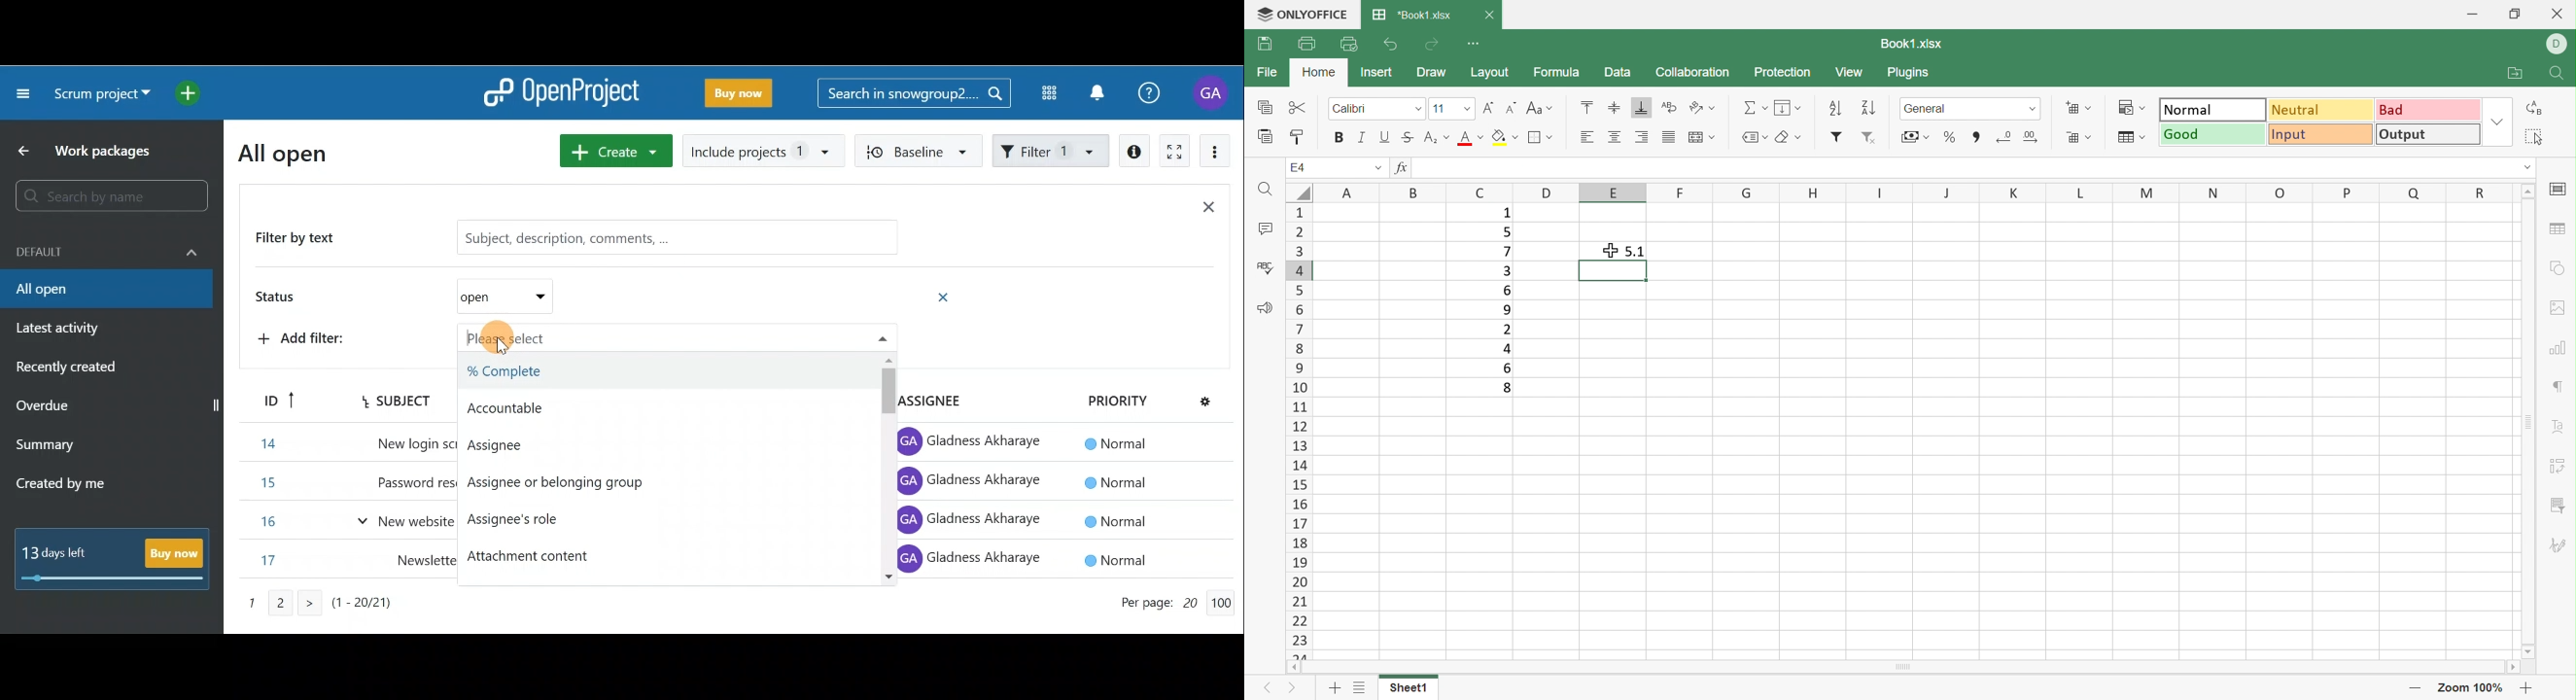 Image resolution: width=2576 pixels, height=700 pixels. I want to click on Search bar, so click(110, 199).